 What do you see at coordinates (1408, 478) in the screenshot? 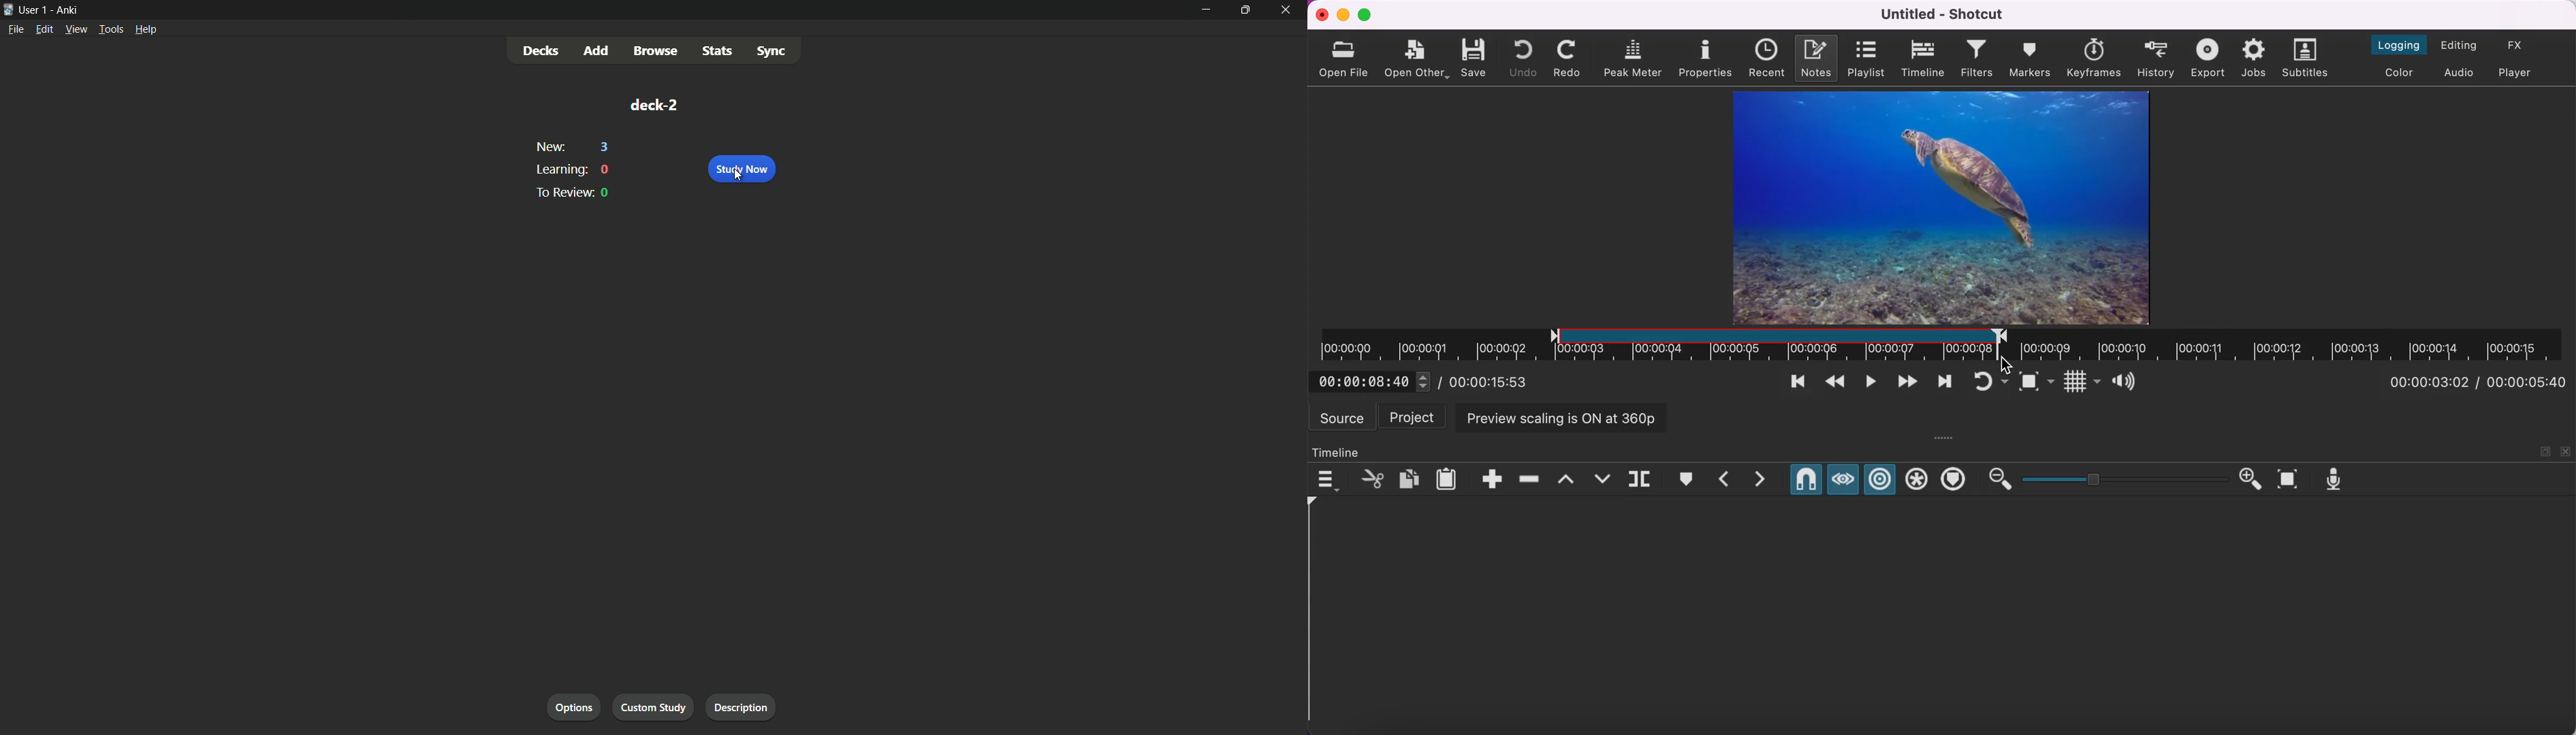
I see `copy checked filters` at bounding box center [1408, 478].